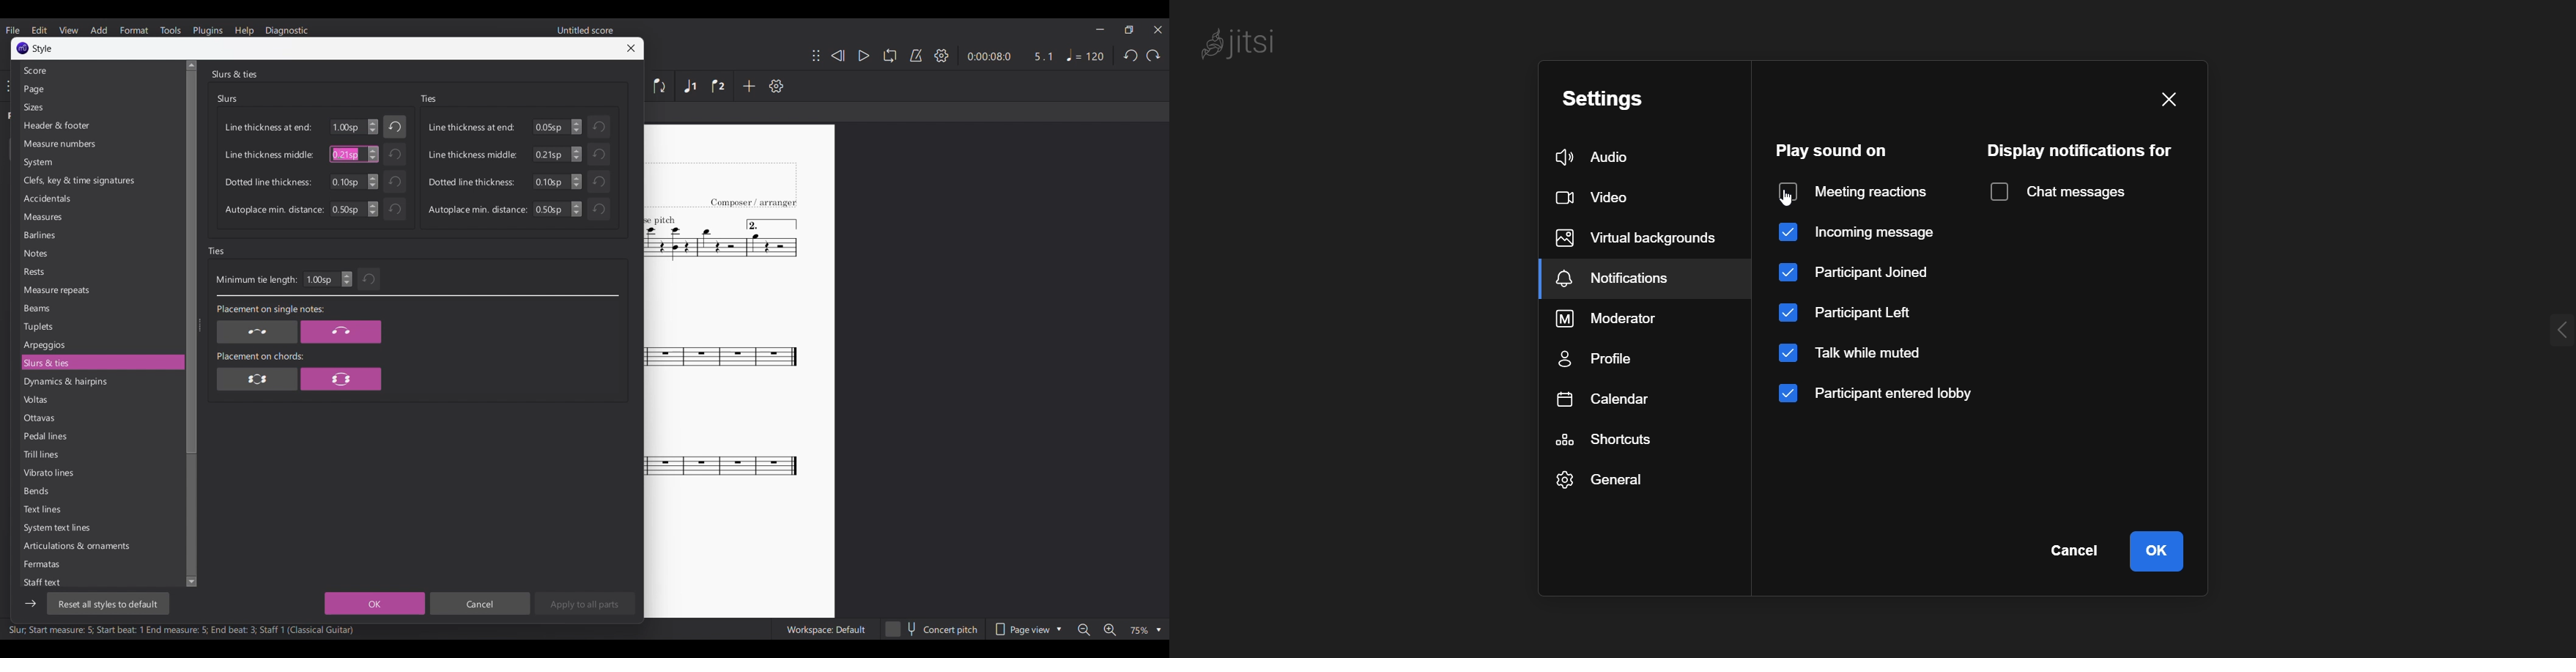 Image resolution: width=2576 pixels, height=672 pixels. Describe the element at coordinates (599, 182) in the screenshot. I see `Undo` at that location.